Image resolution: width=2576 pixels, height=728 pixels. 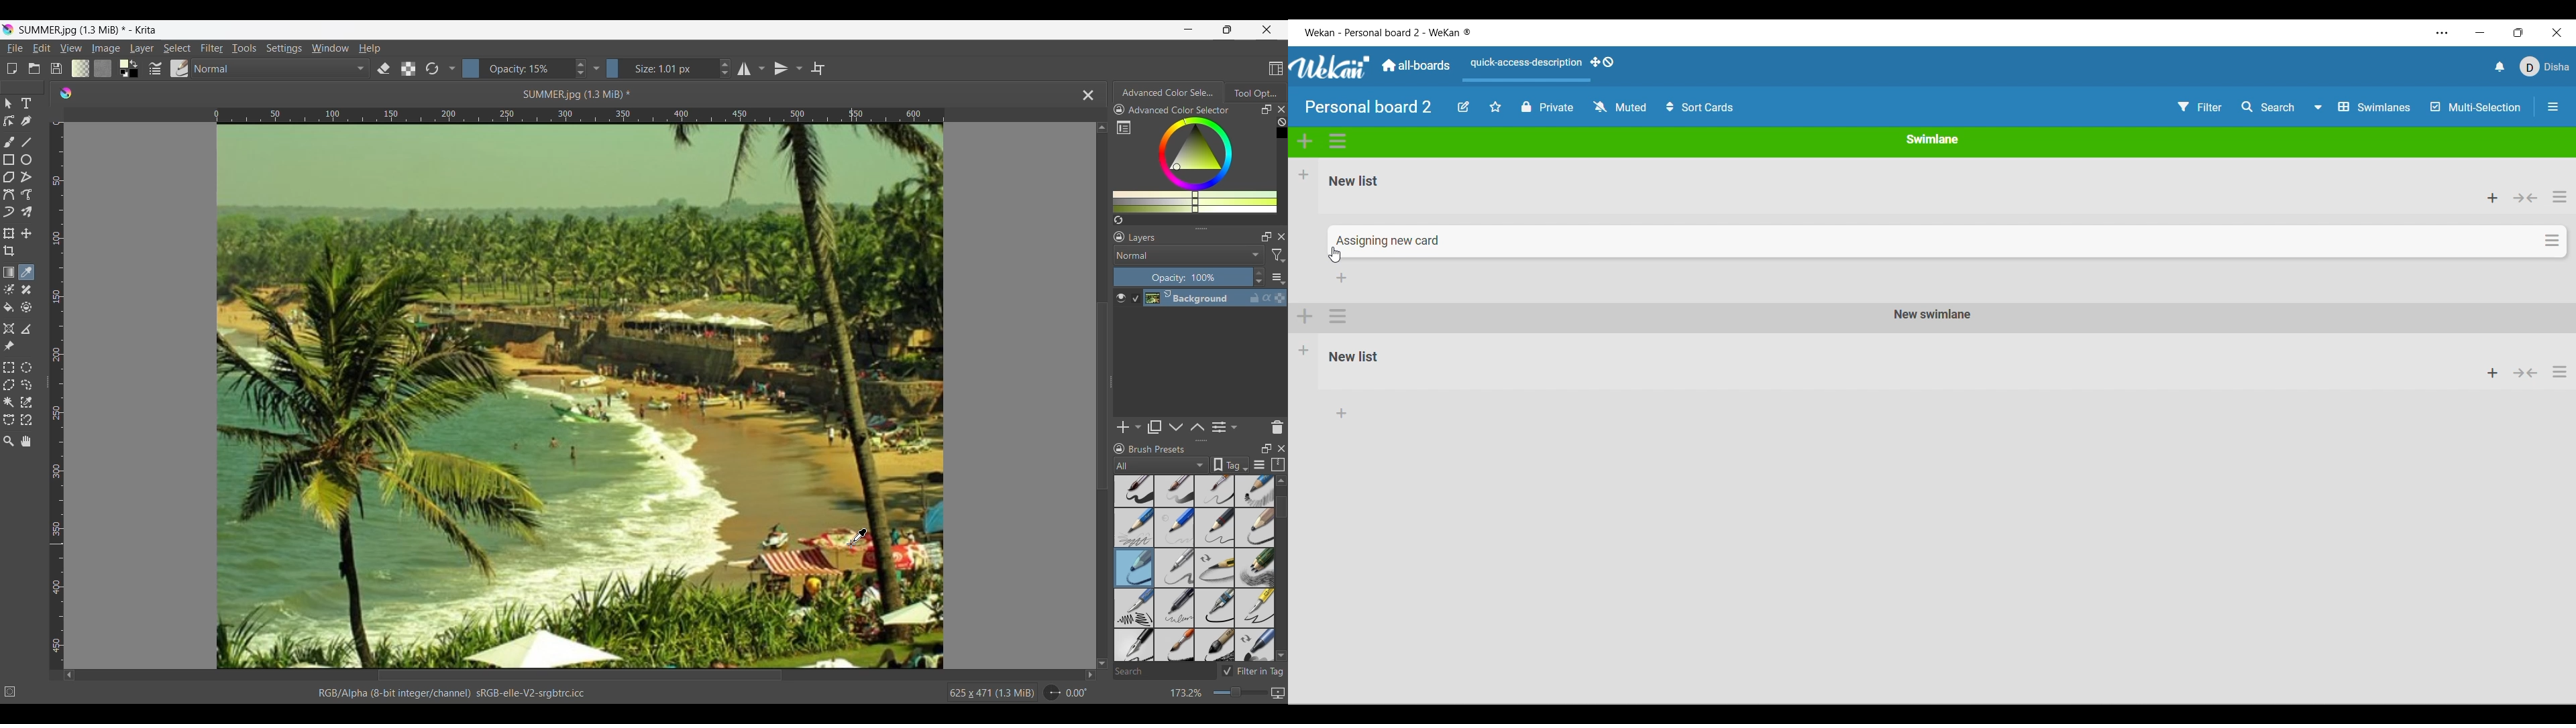 What do you see at coordinates (1123, 427) in the screenshot?
I see `Add` at bounding box center [1123, 427].